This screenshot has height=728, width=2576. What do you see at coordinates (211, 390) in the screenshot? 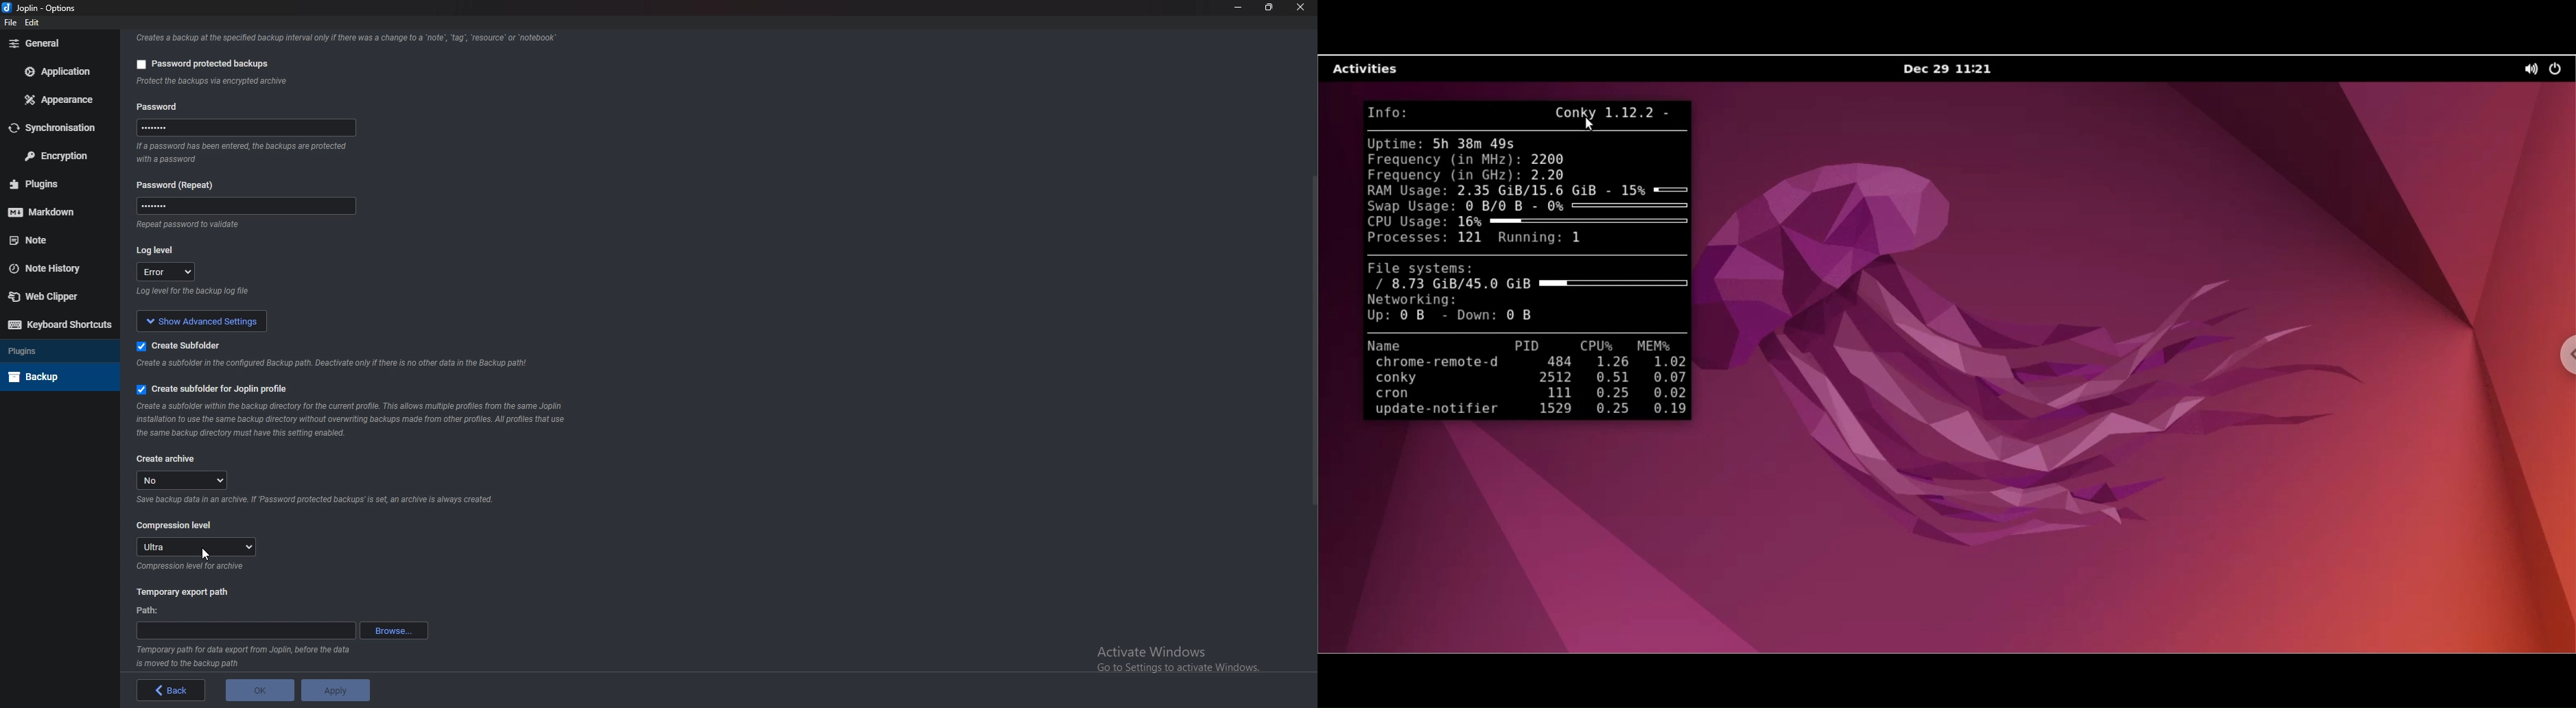
I see `Create sub folder for Joplin profile` at bounding box center [211, 390].